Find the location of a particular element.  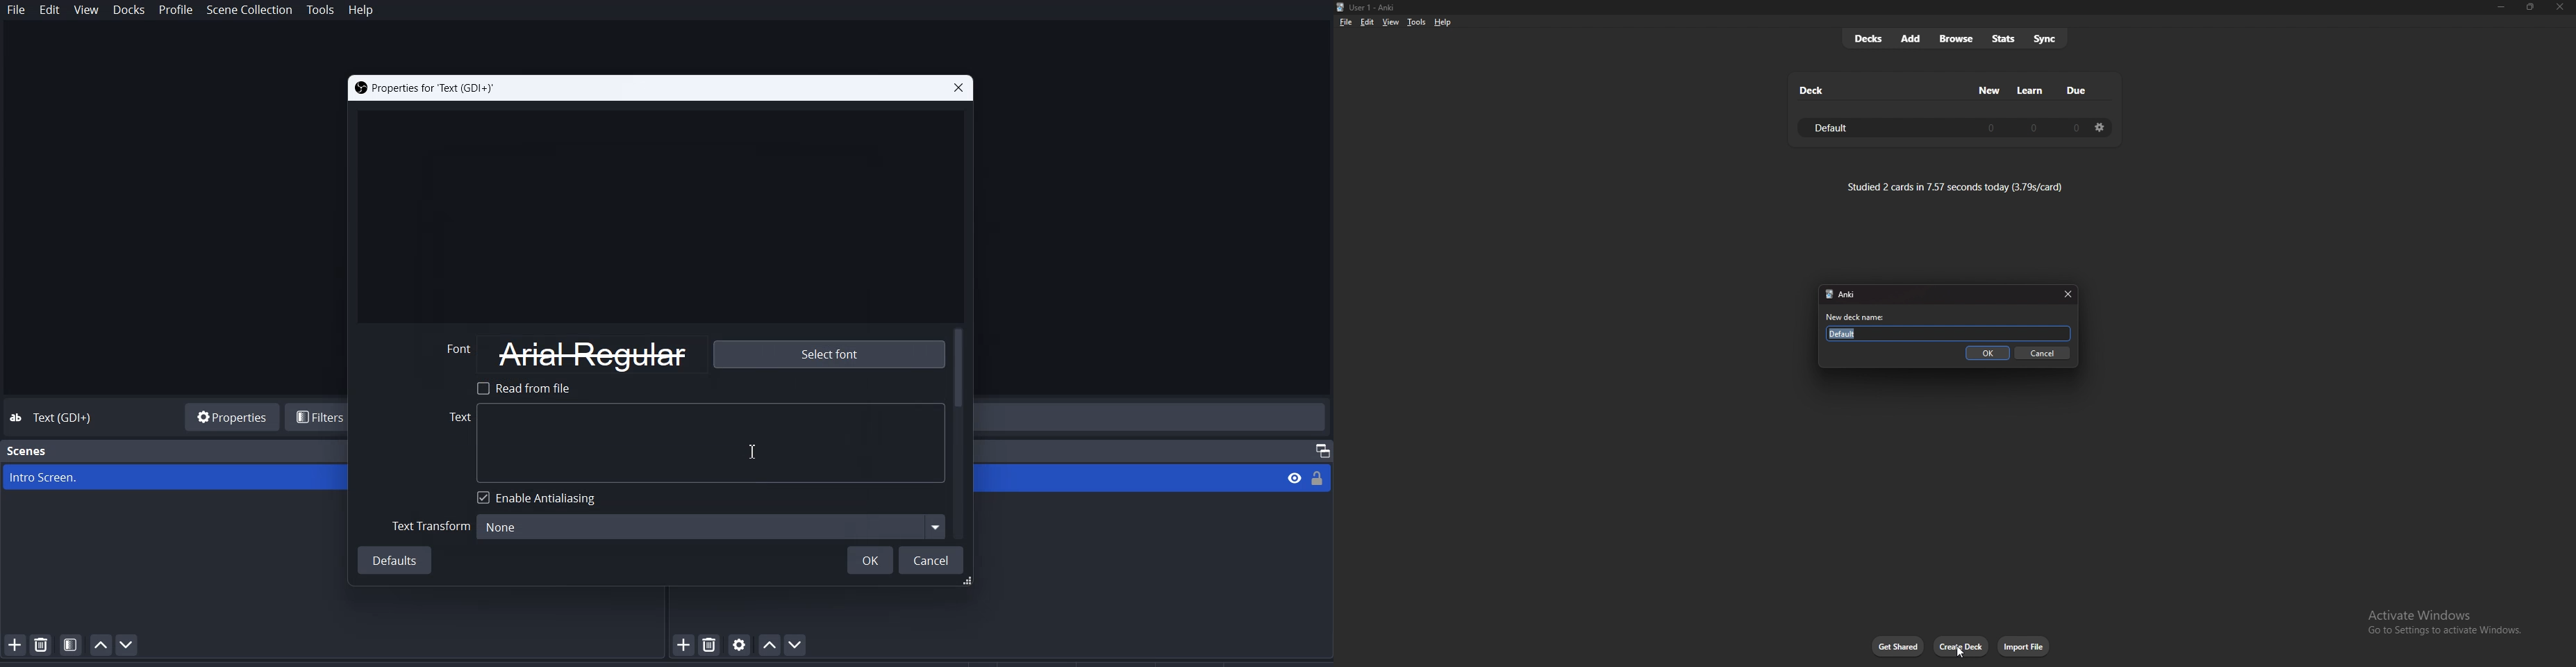

Add Text is located at coordinates (697, 443).